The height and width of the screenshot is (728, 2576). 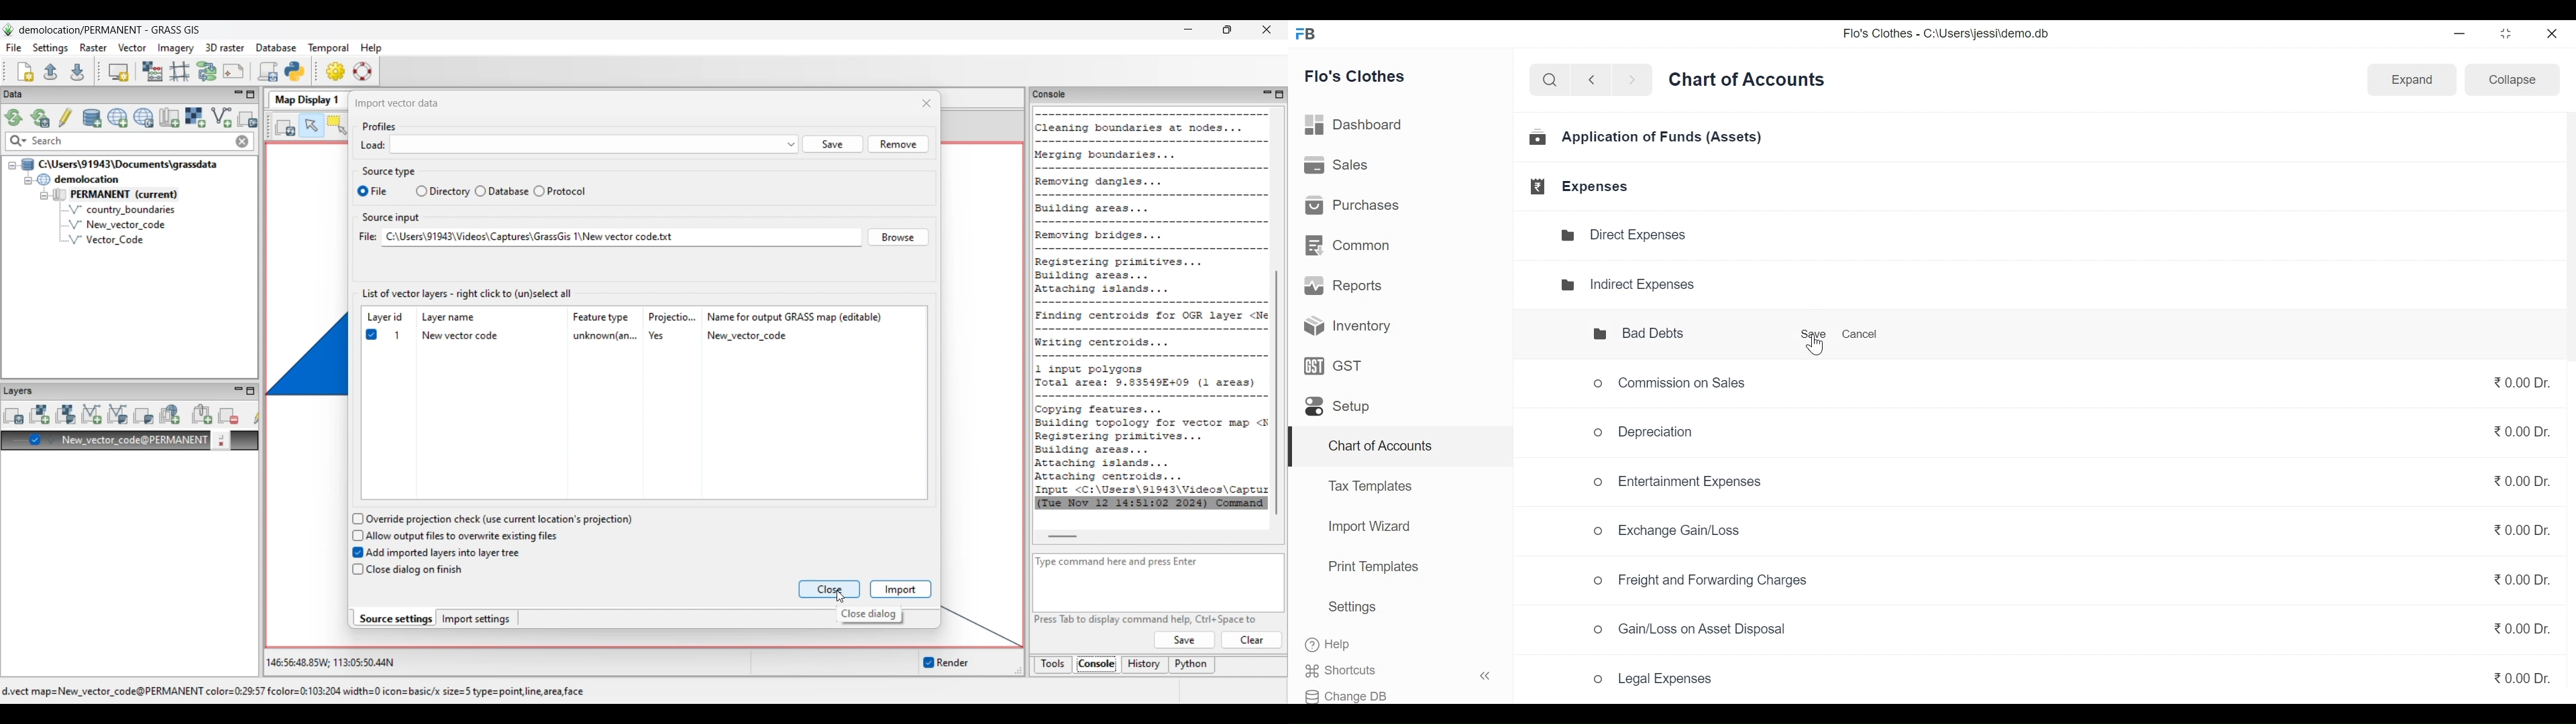 I want to click on Entertainment Expenses, so click(x=1678, y=485).